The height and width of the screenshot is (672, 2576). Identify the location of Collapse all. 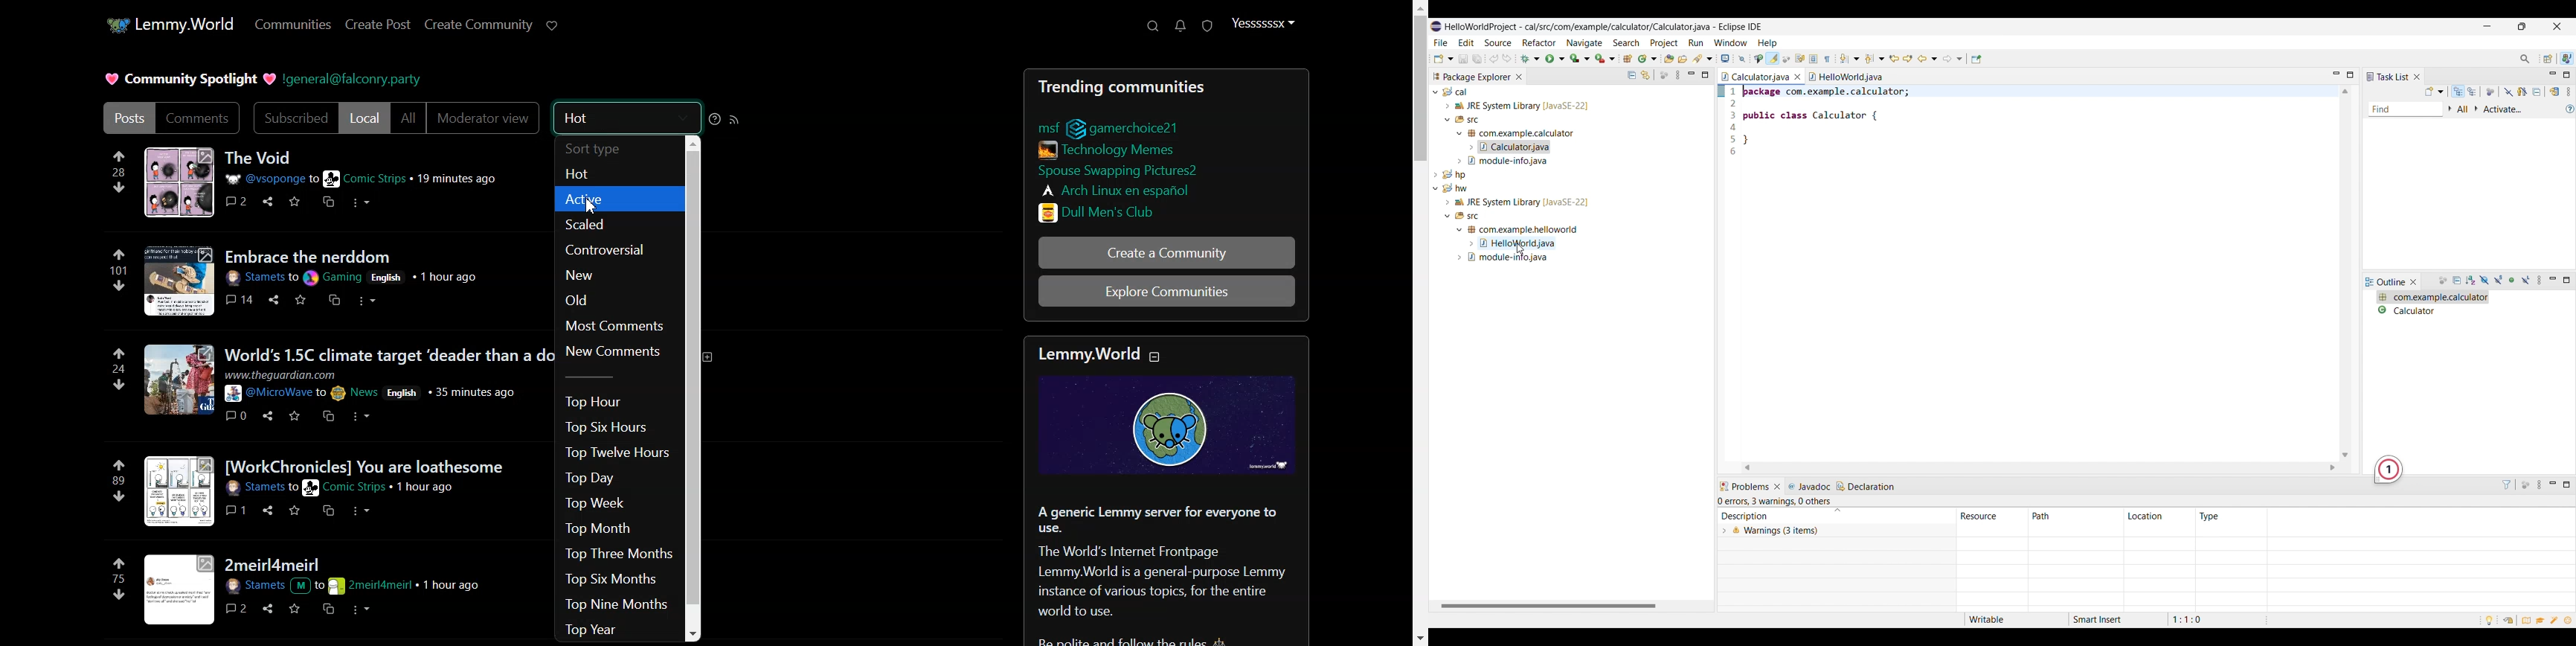
(2537, 92).